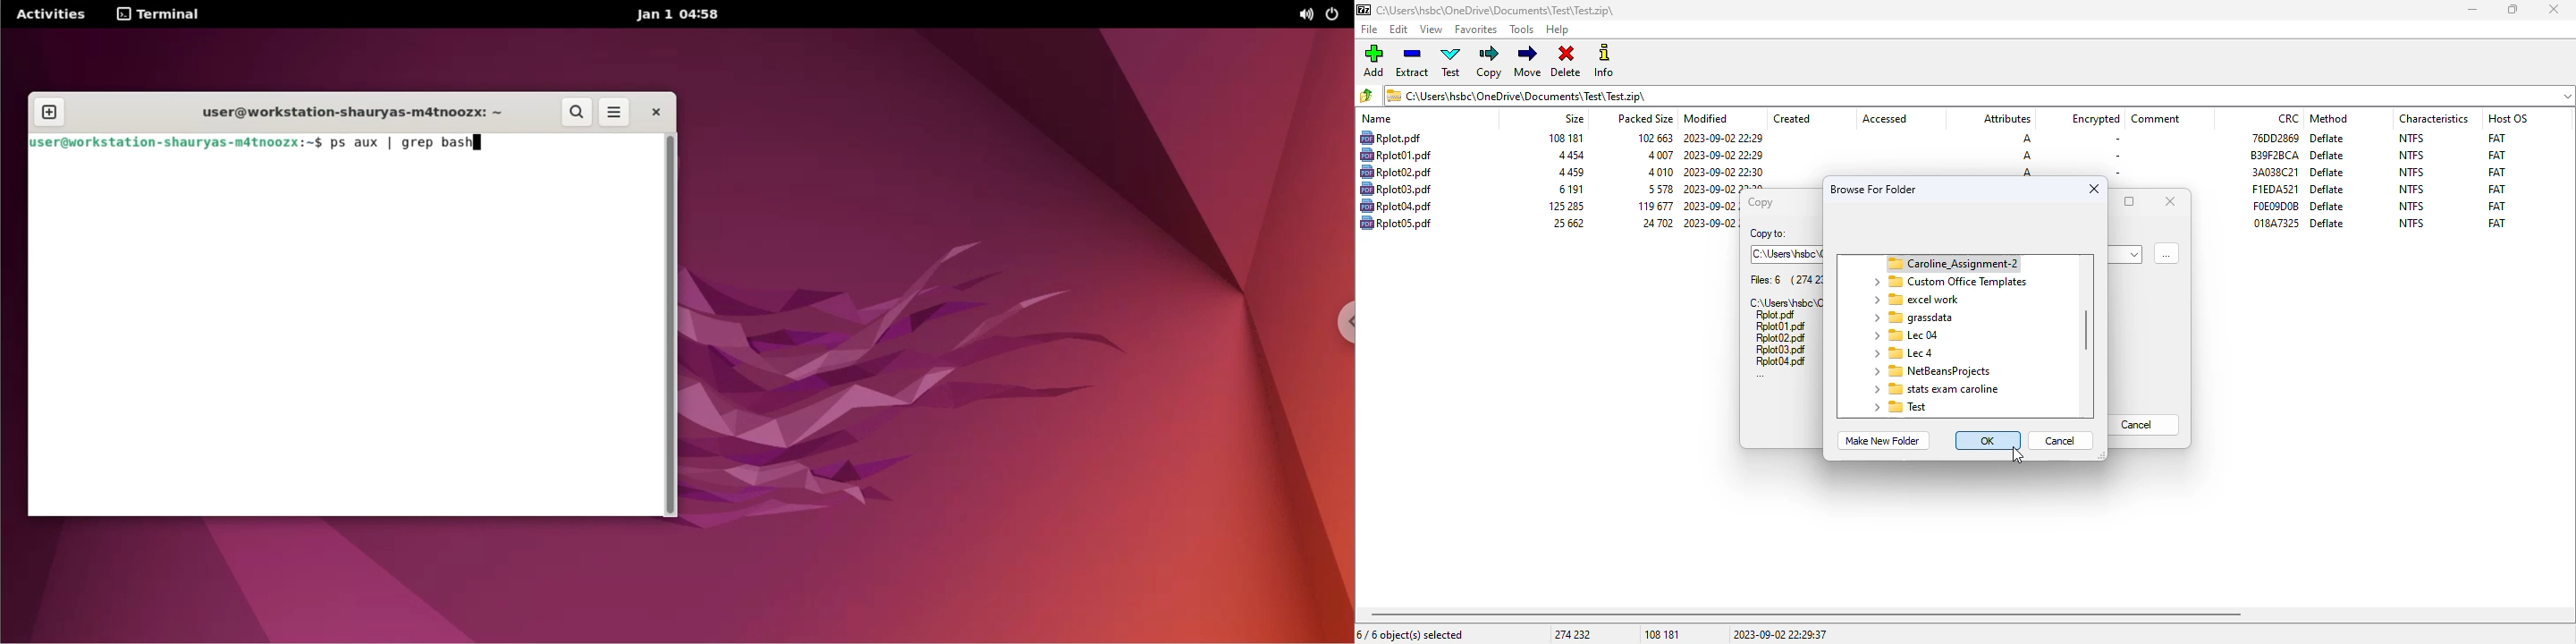 Image resolution: width=2576 pixels, height=644 pixels. Describe the element at coordinates (1564, 206) in the screenshot. I see `size` at that location.